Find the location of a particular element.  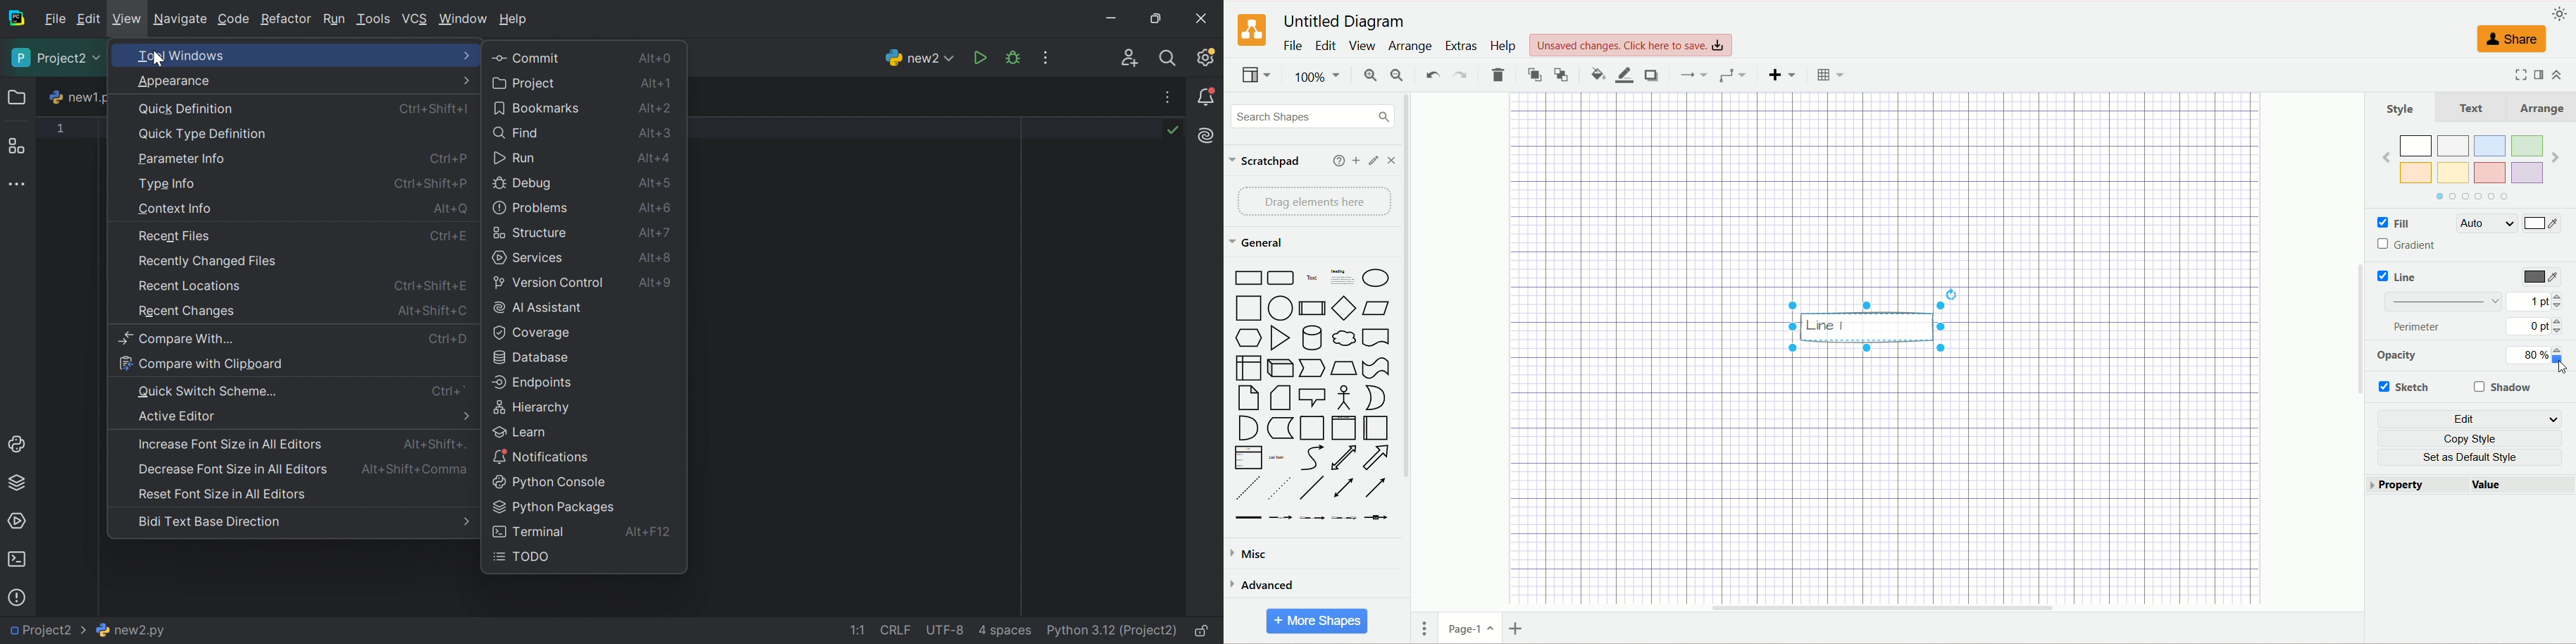

Apearance is located at coordinates (177, 81).